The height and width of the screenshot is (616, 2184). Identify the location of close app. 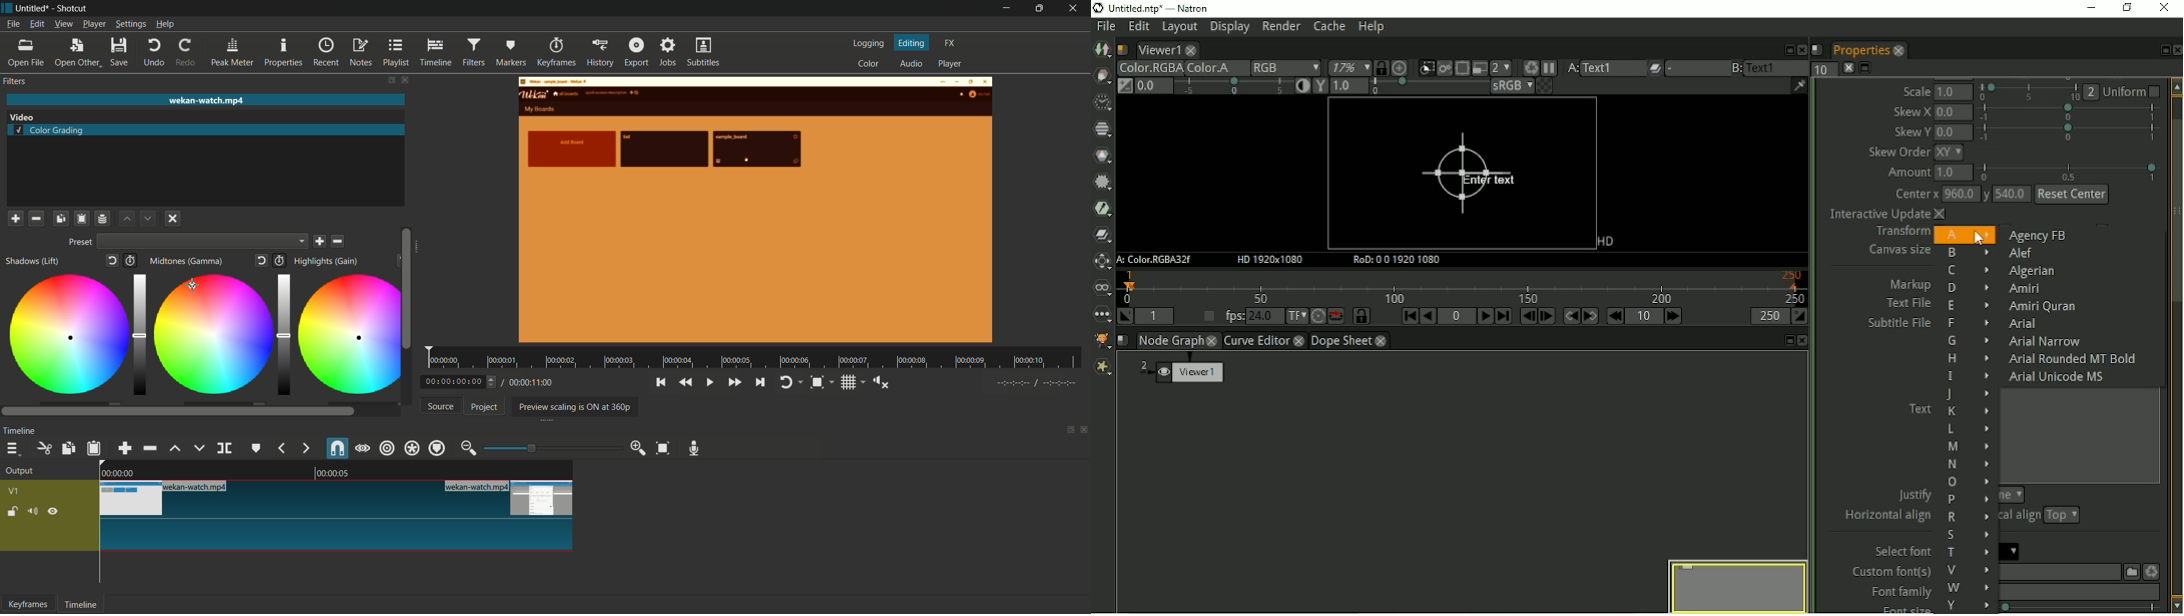
(1076, 9).